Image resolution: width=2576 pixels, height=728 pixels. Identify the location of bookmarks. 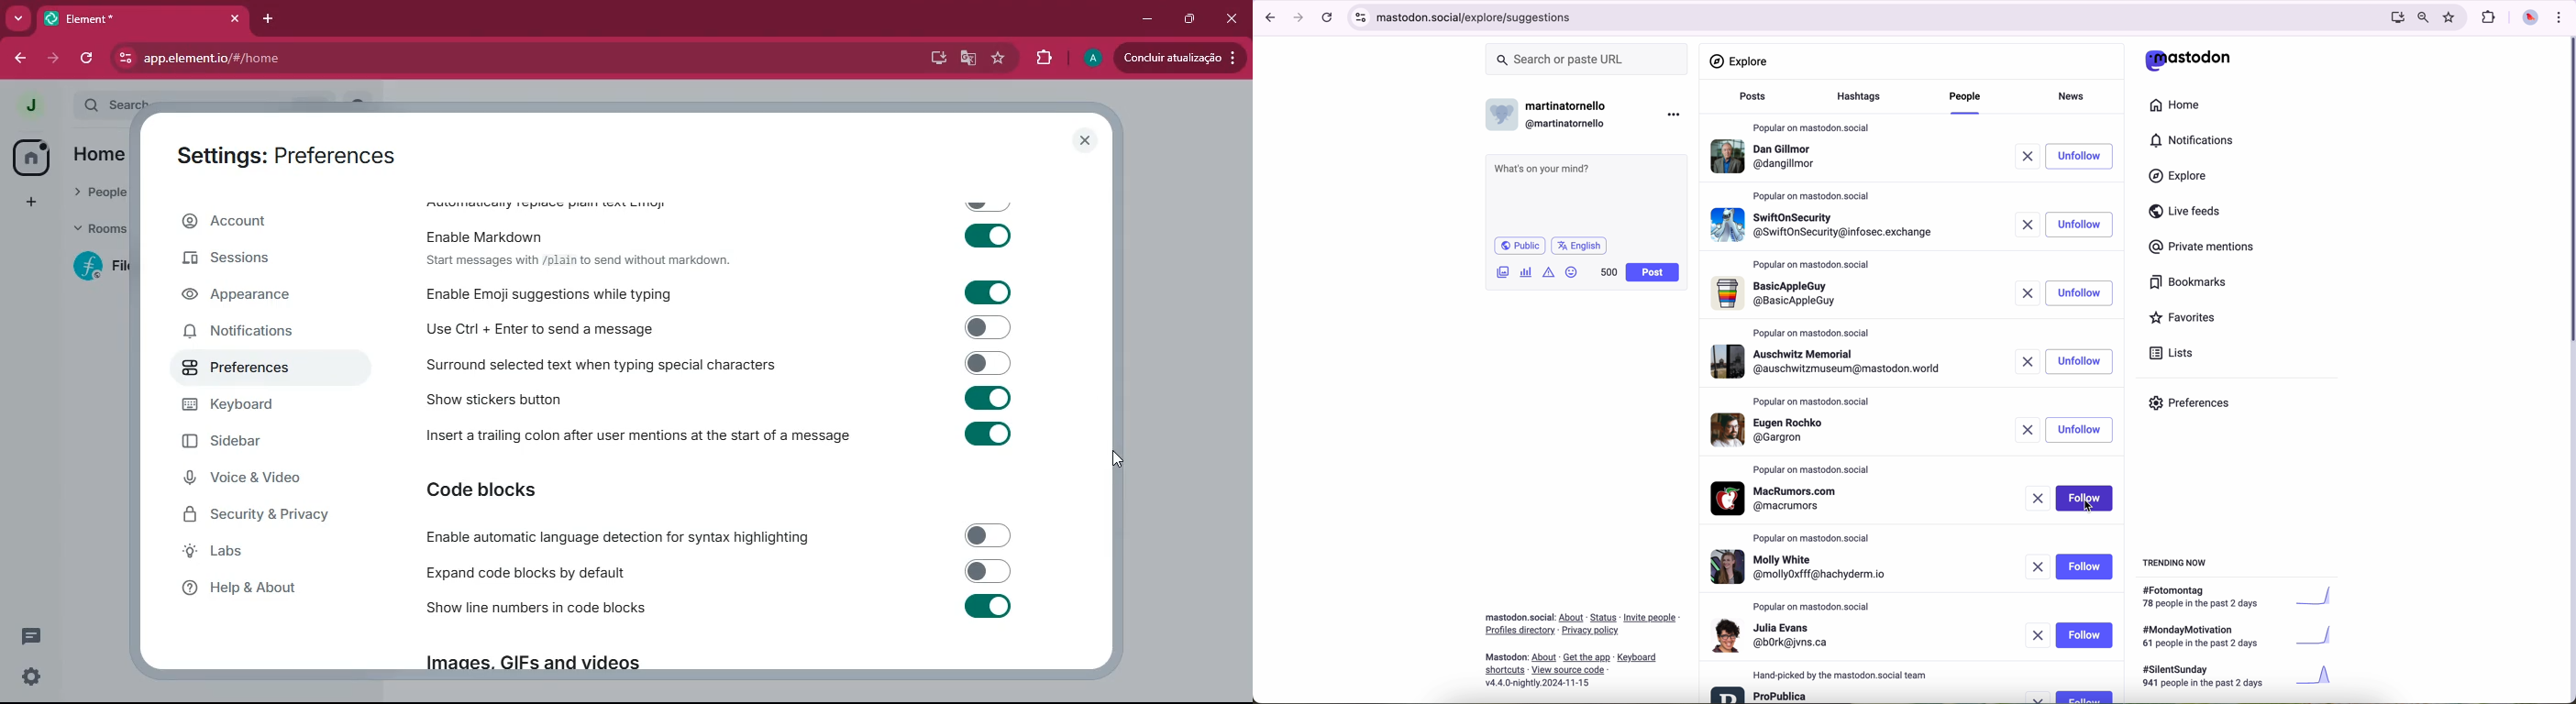
(2188, 284).